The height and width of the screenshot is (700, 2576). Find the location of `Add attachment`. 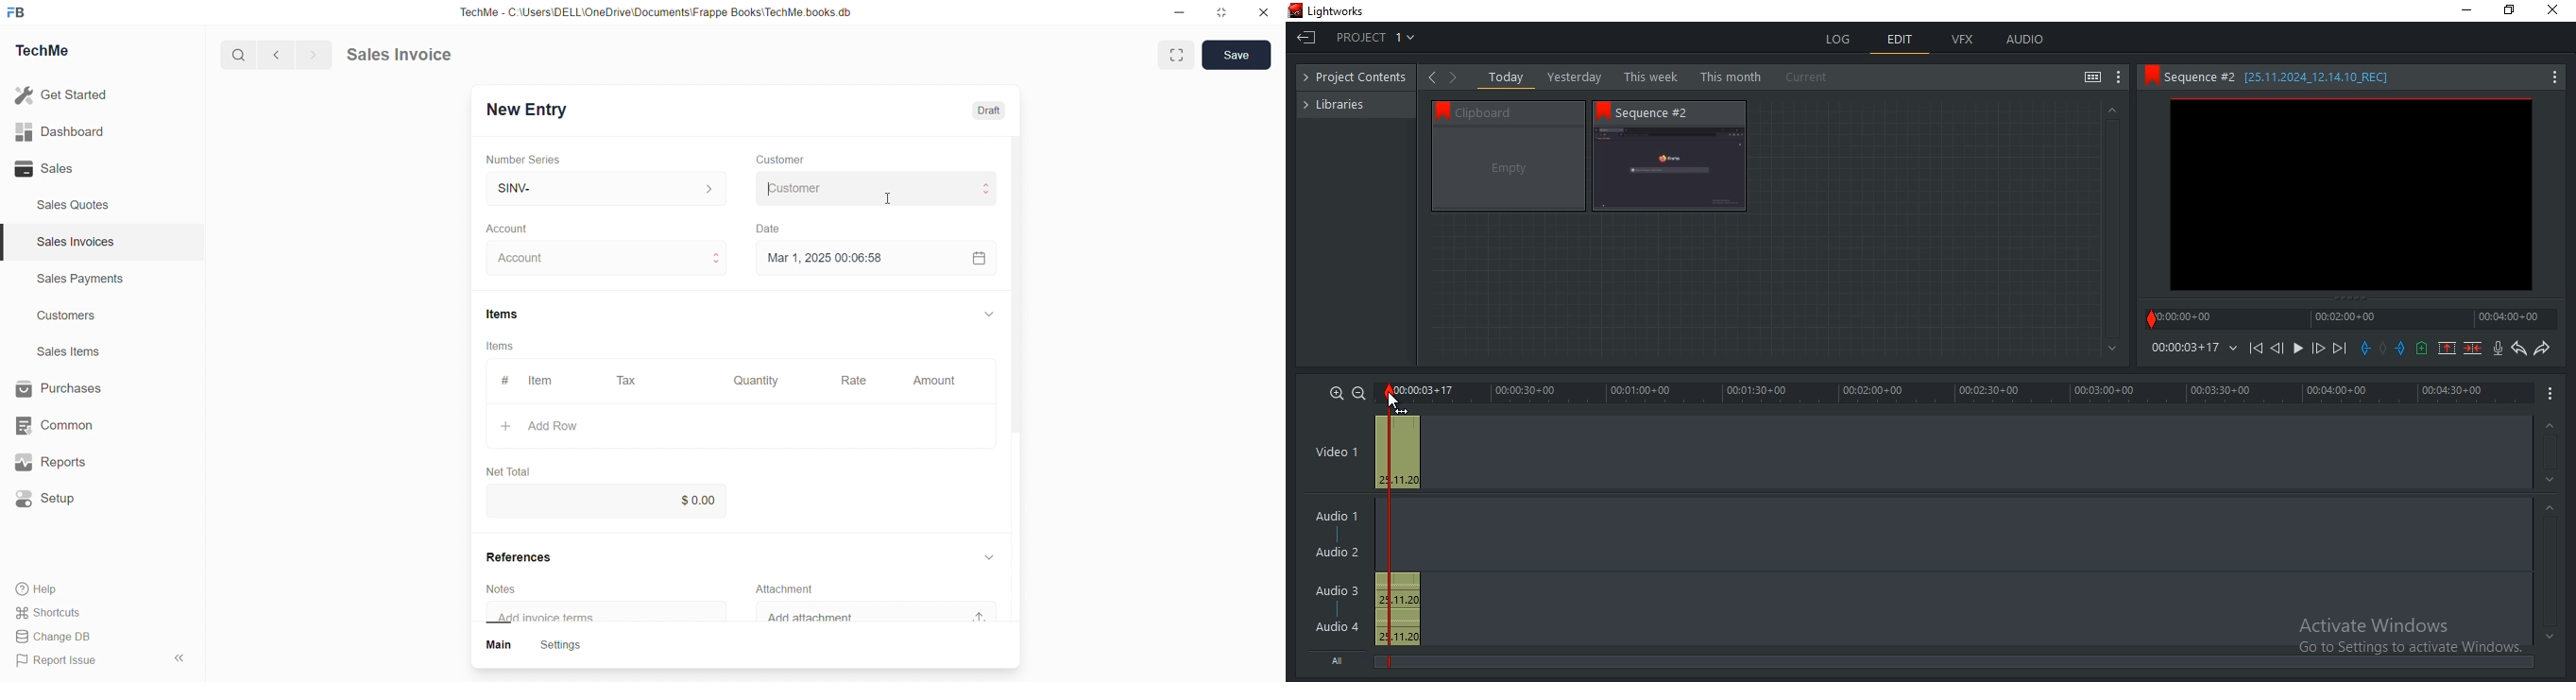

Add attachment is located at coordinates (831, 617).